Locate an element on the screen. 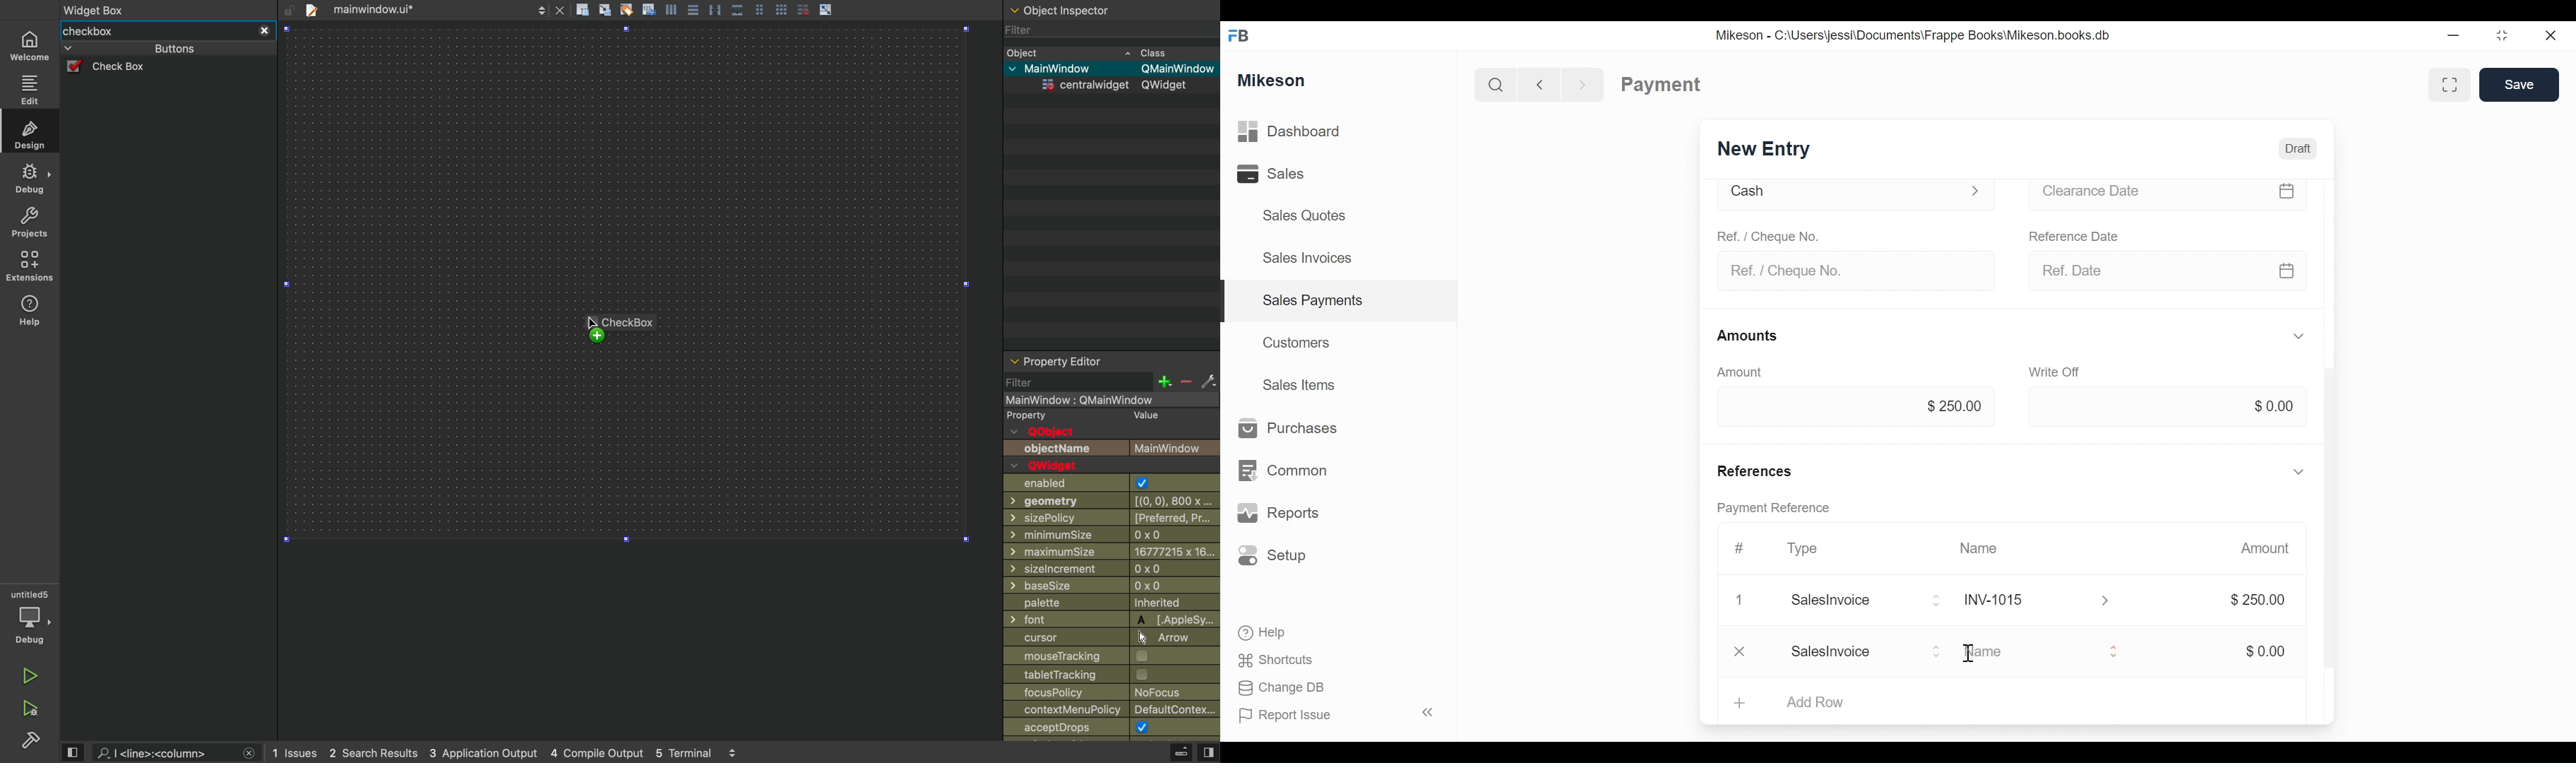 This screenshot has width=2576, height=784. $250.00 is located at coordinates (2258, 601).